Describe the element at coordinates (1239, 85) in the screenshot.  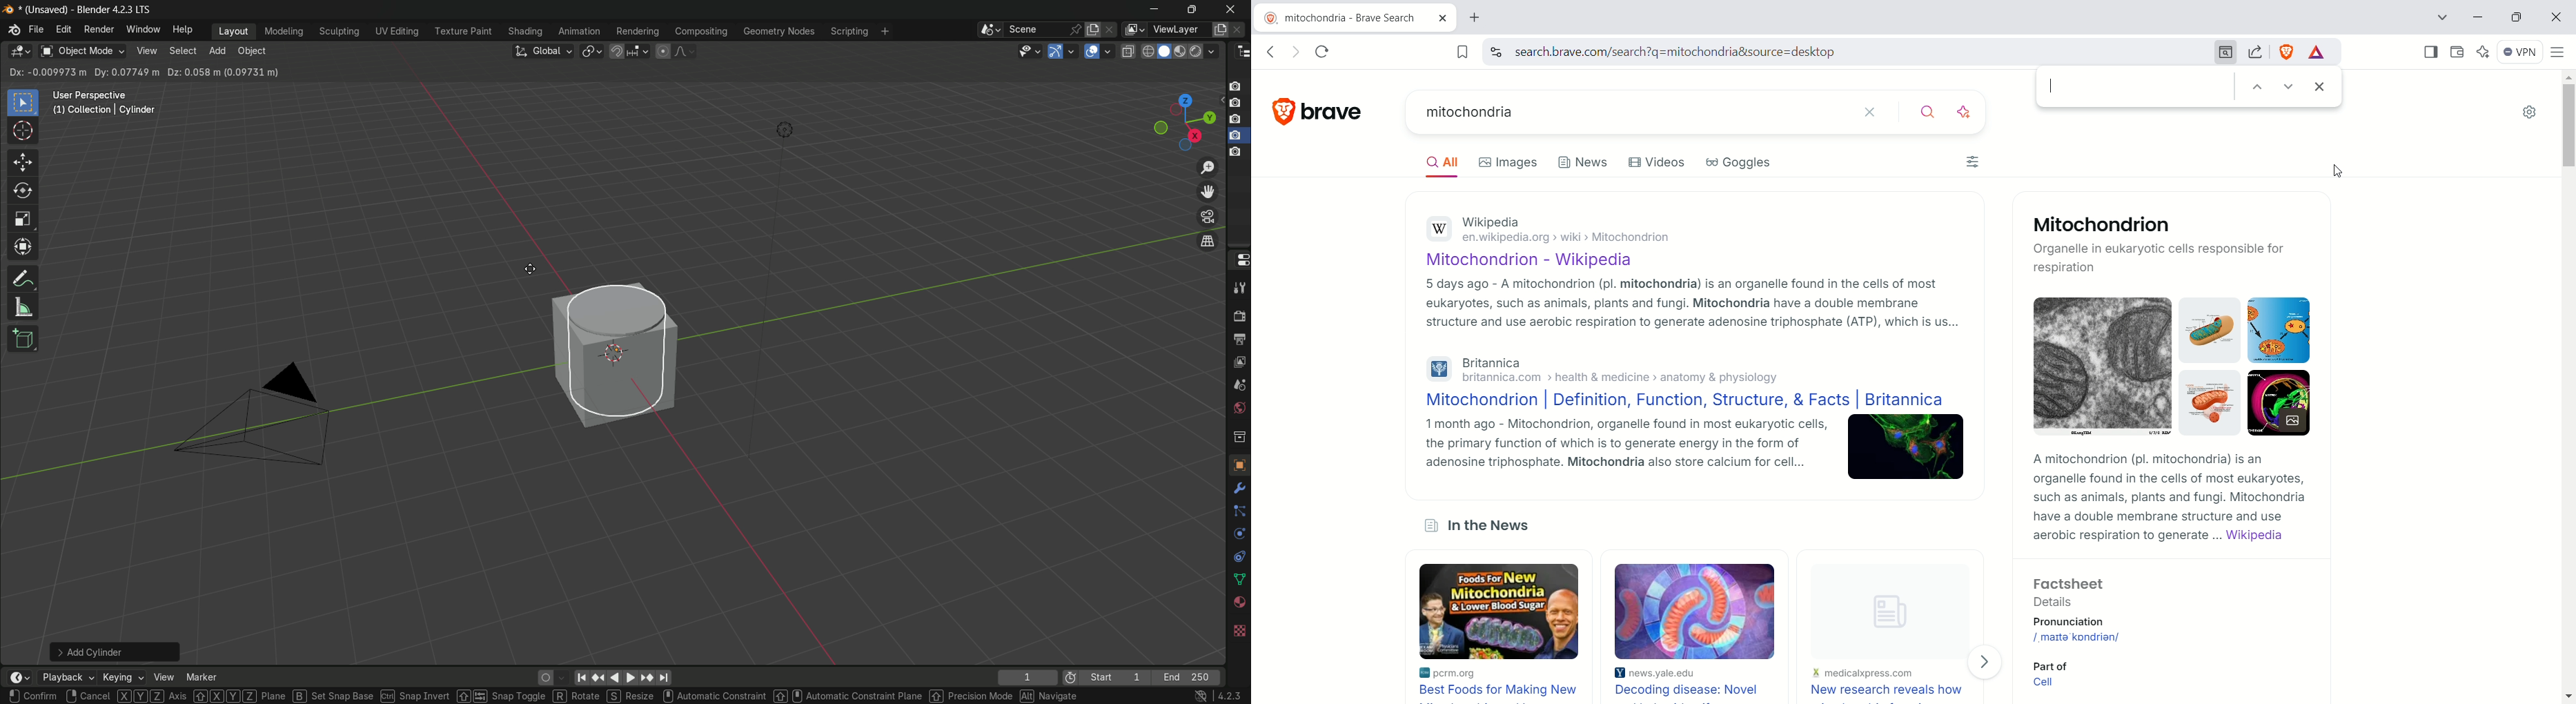
I see `capture` at that location.